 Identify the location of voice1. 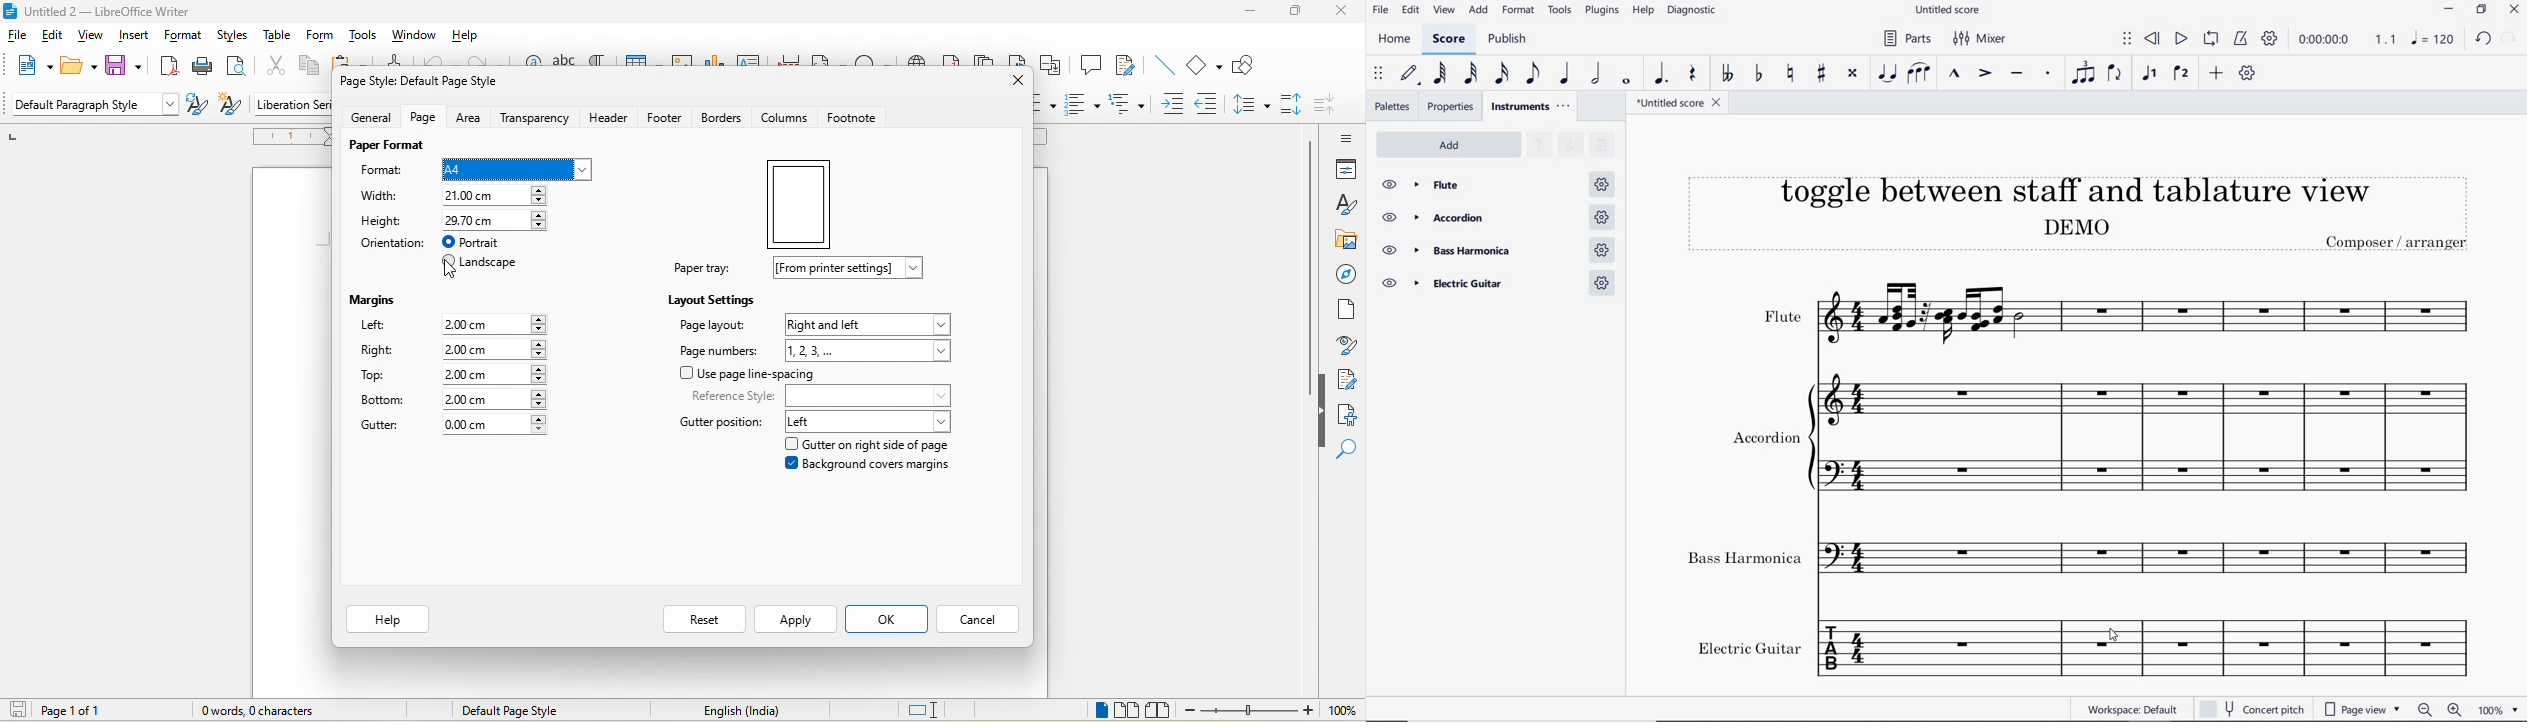
(2152, 74).